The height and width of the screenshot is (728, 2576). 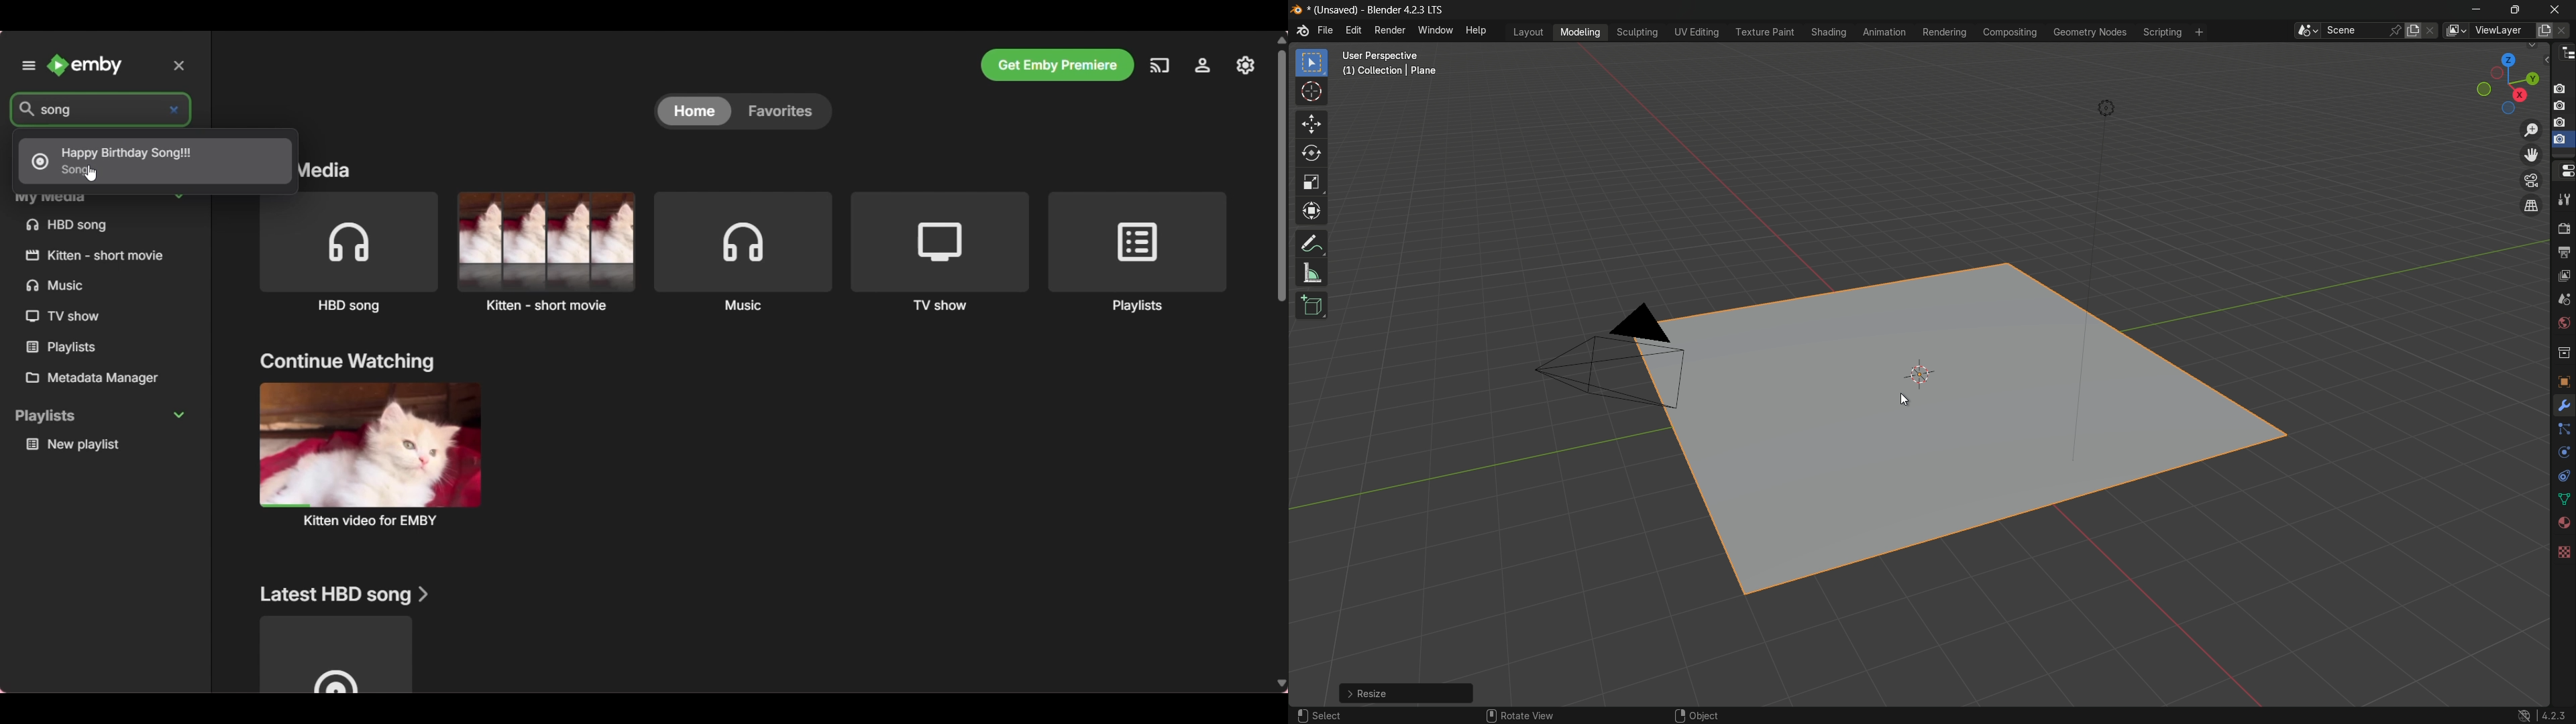 I want to click on toggle the camera view, so click(x=2532, y=181).